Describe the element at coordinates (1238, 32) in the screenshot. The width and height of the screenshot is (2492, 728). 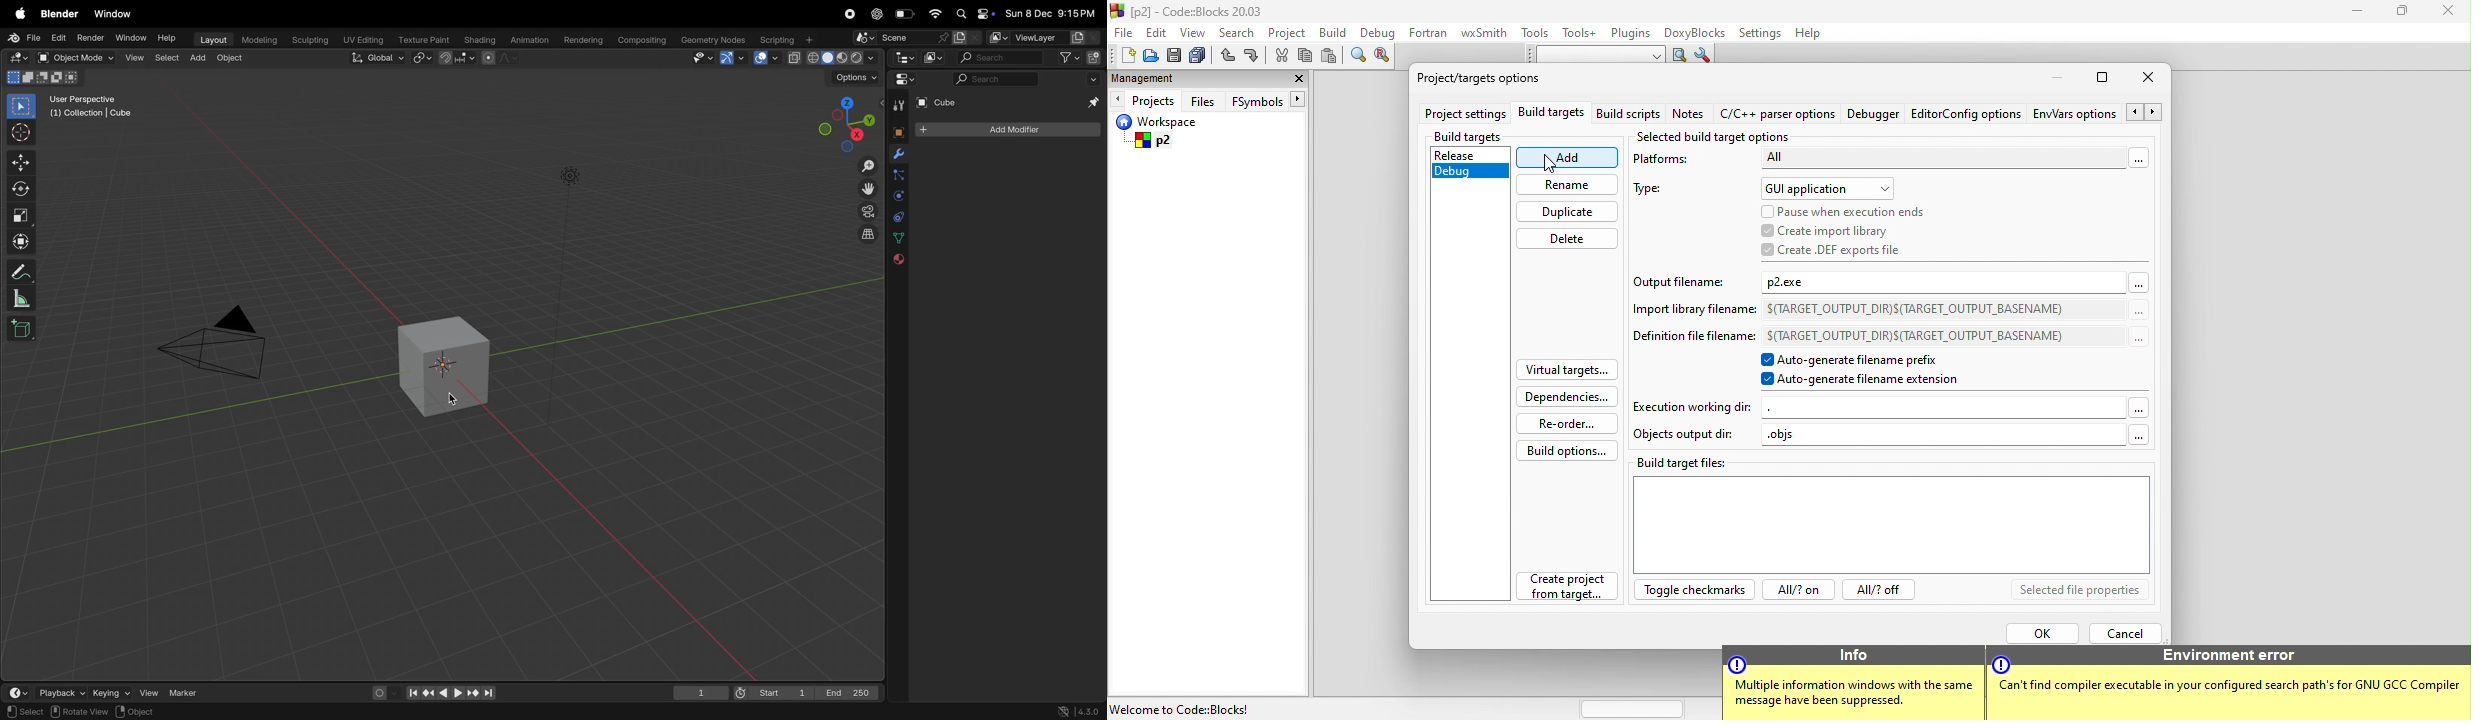
I see `search` at that location.